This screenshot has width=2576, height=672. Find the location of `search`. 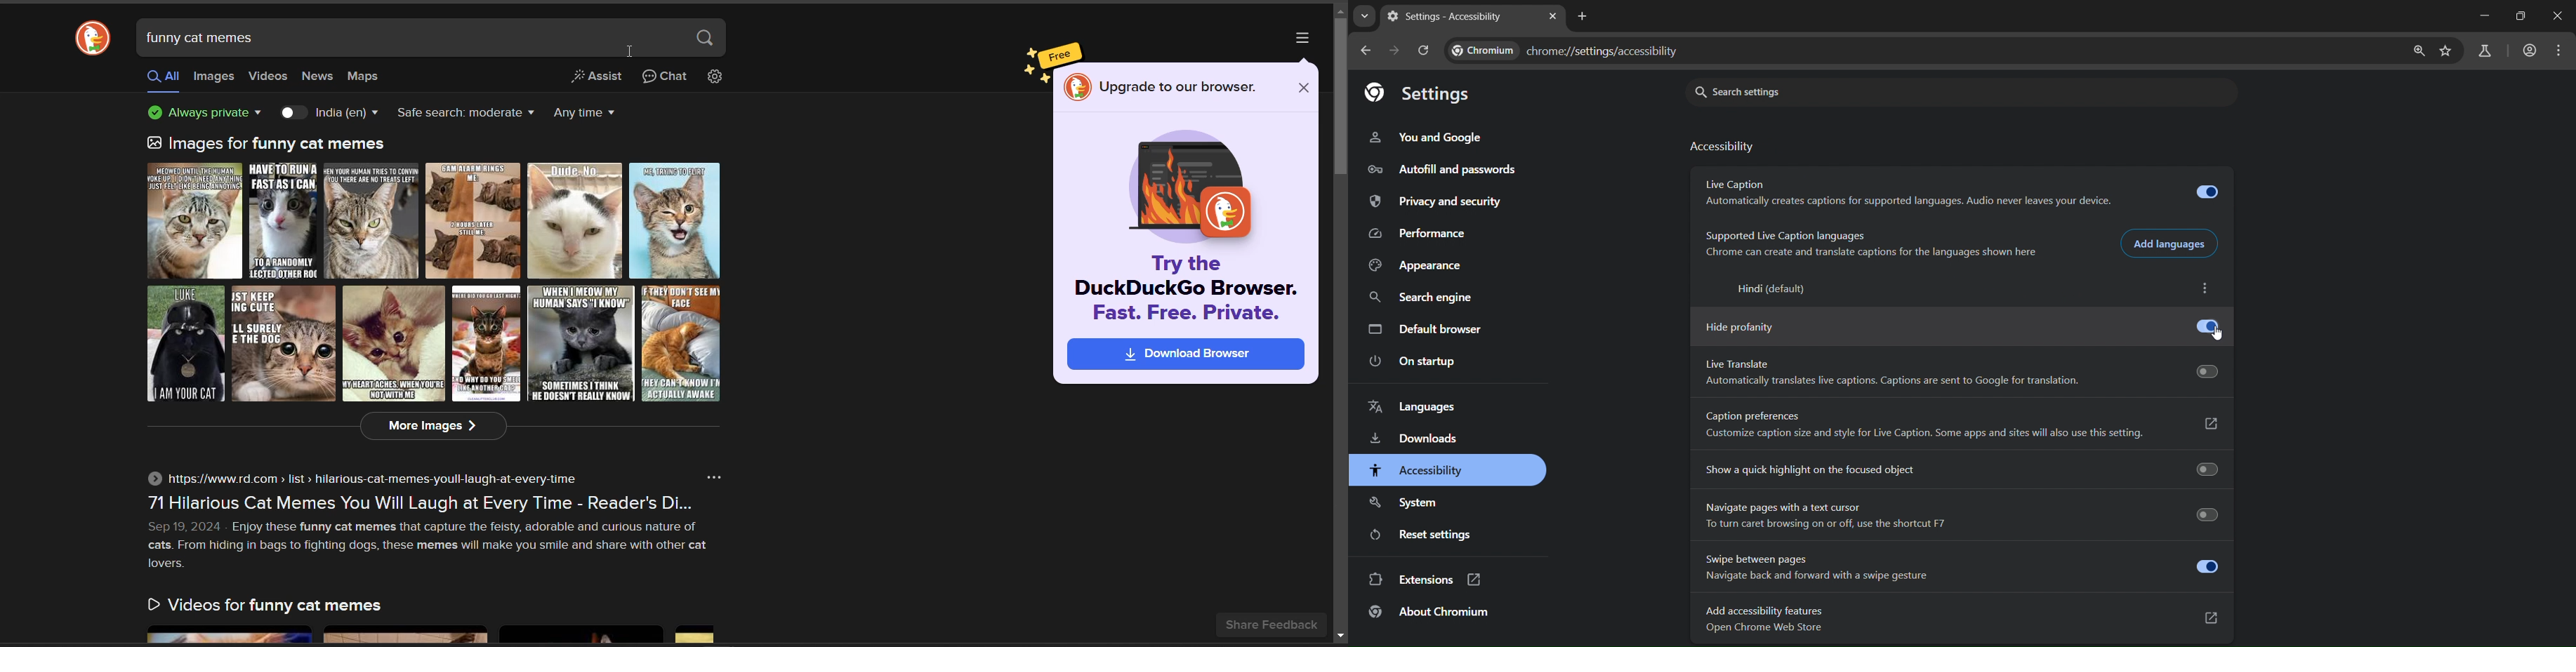

search is located at coordinates (704, 39).